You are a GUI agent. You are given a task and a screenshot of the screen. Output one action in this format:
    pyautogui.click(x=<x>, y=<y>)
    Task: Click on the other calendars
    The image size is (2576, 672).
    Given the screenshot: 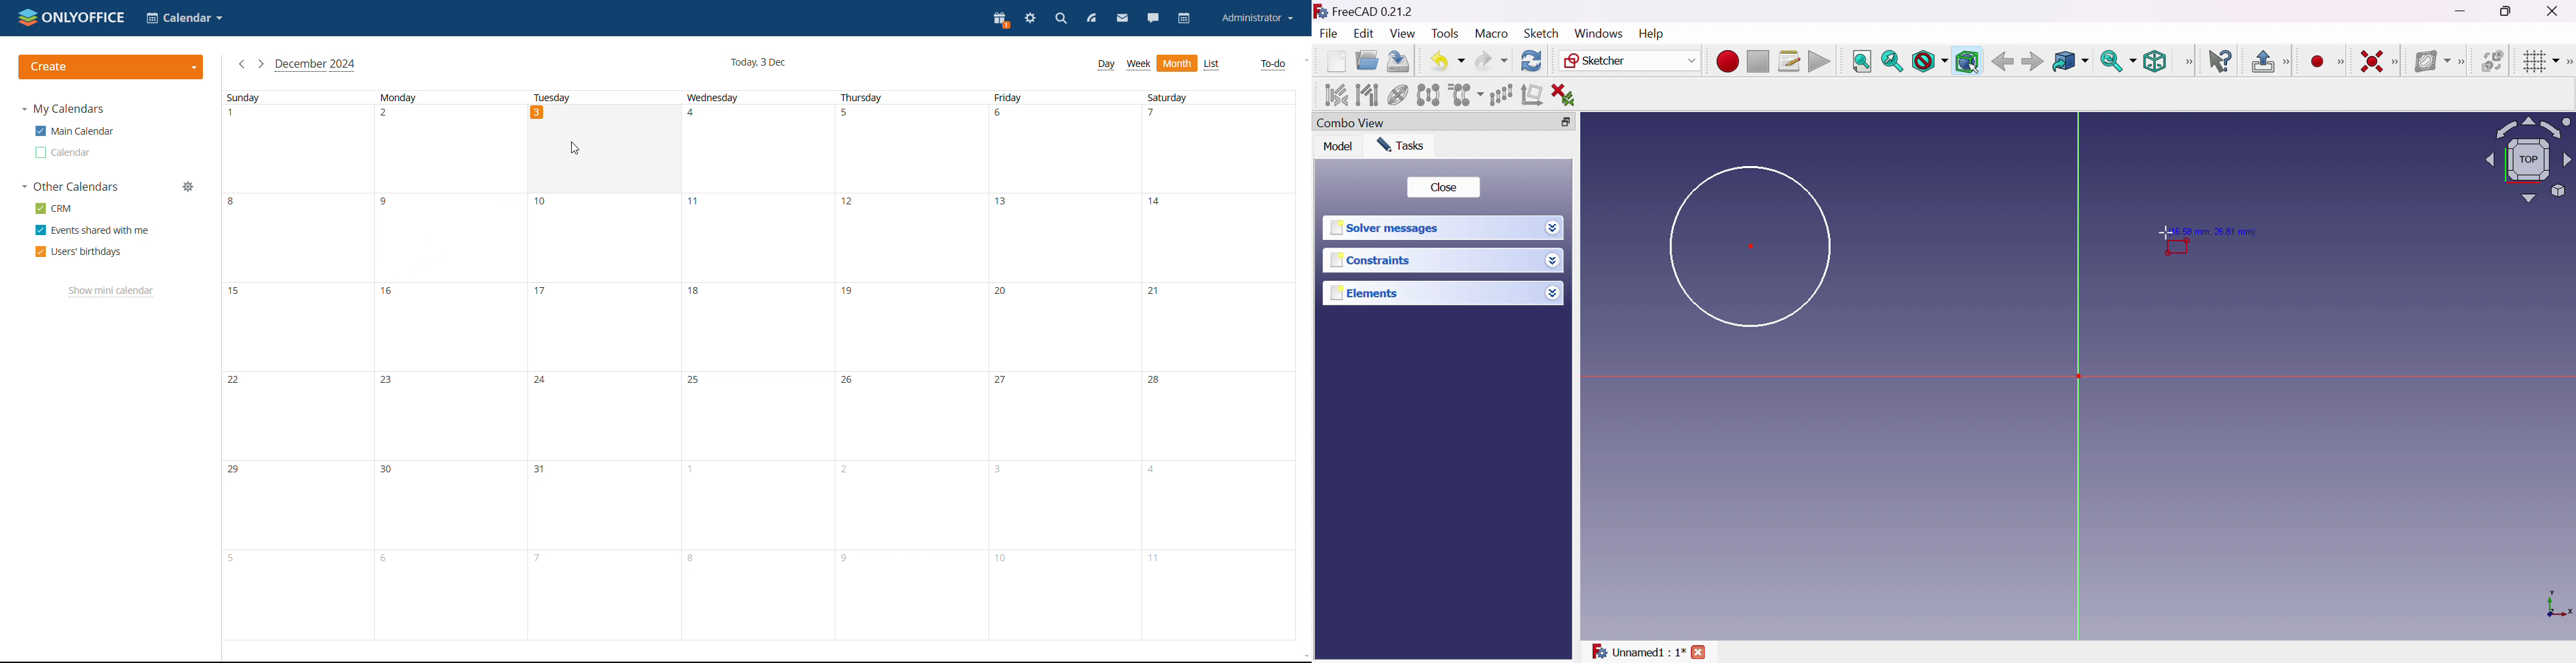 What is the action you would take?
    pyautogui.click(x=70, y=186)
    